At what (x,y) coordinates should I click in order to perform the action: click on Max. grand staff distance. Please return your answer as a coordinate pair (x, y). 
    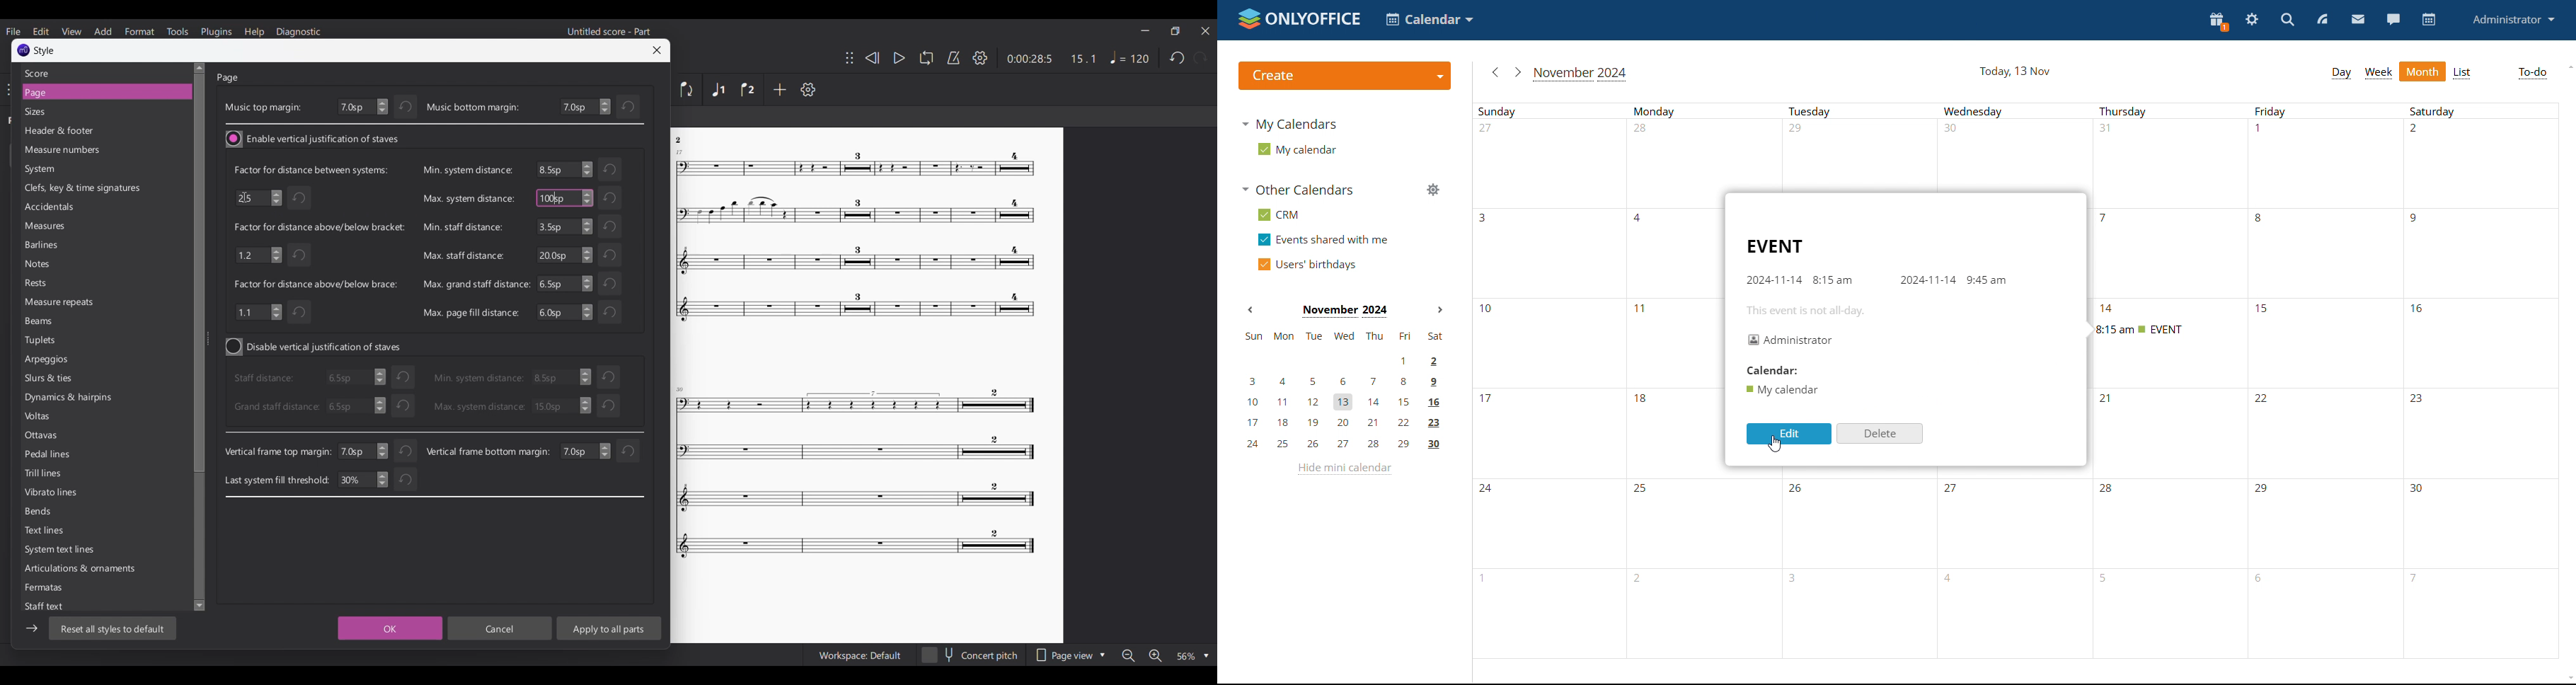
    Looking at the image, I should click on (476, 284).